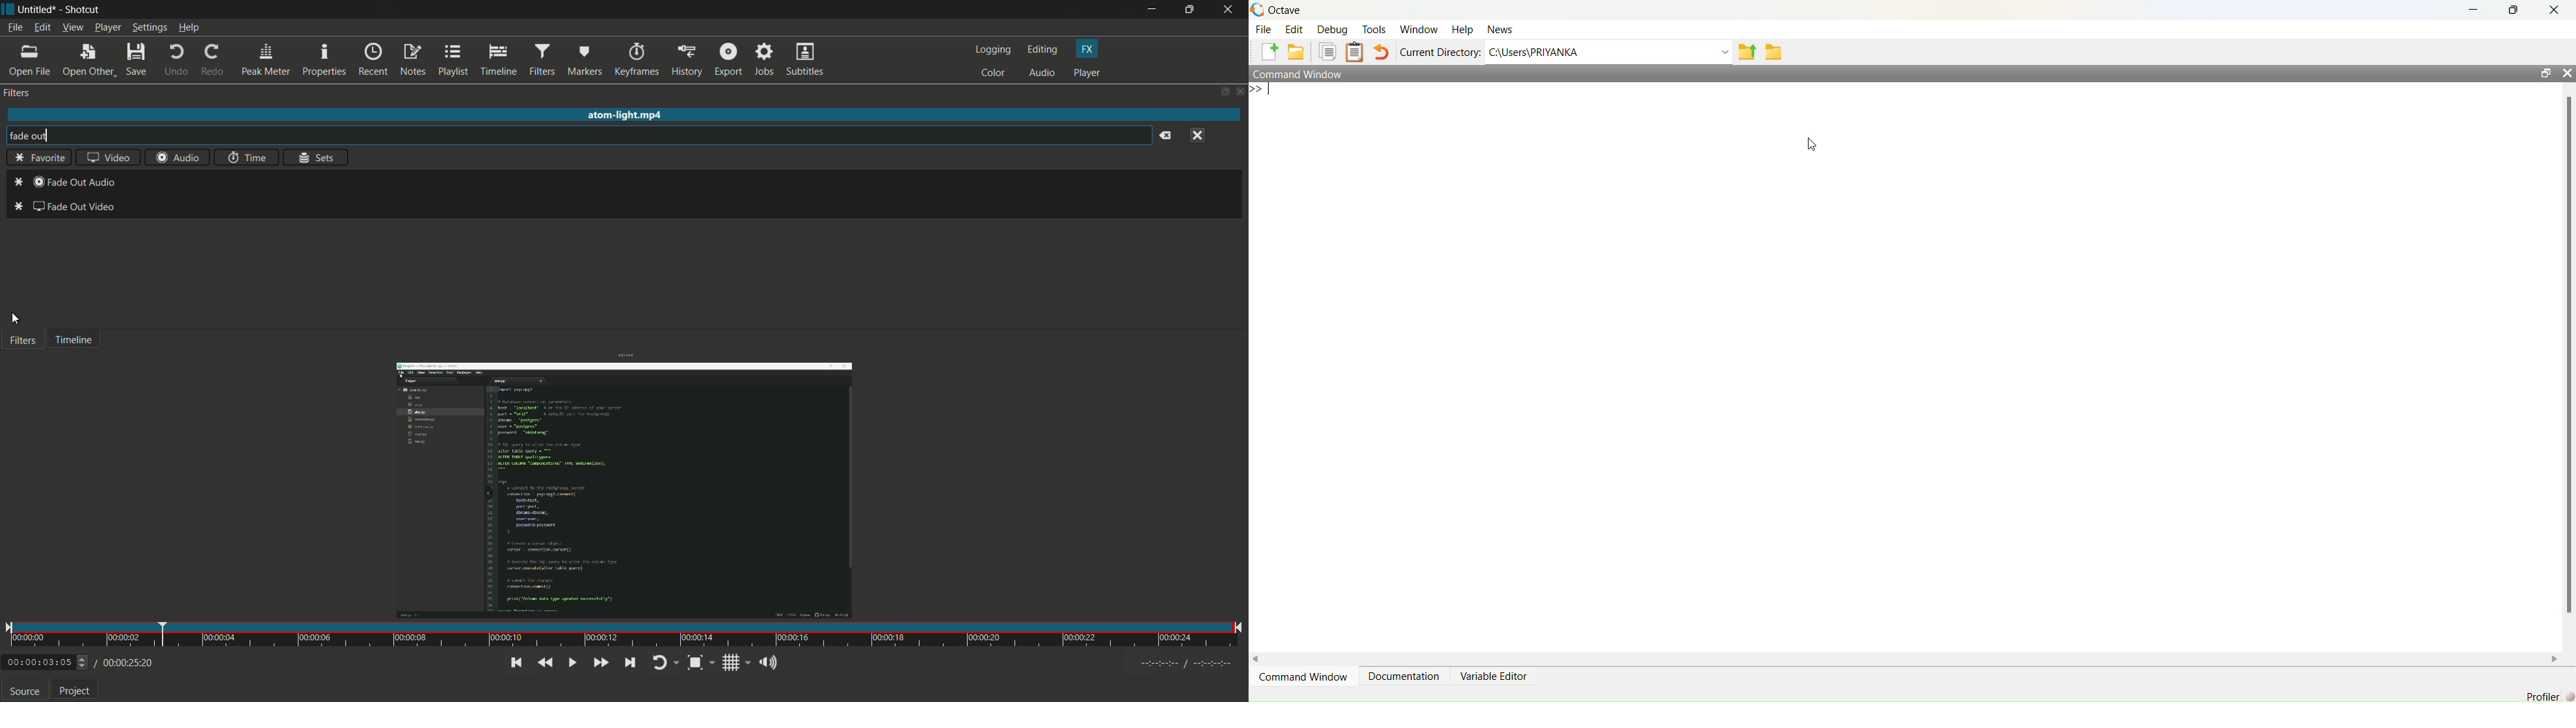 This screenshot has height=728, width=2576. What do you see at coordinates (2566, 73) in the screenshot?
I see `close` at bounding box center [2566, 73].